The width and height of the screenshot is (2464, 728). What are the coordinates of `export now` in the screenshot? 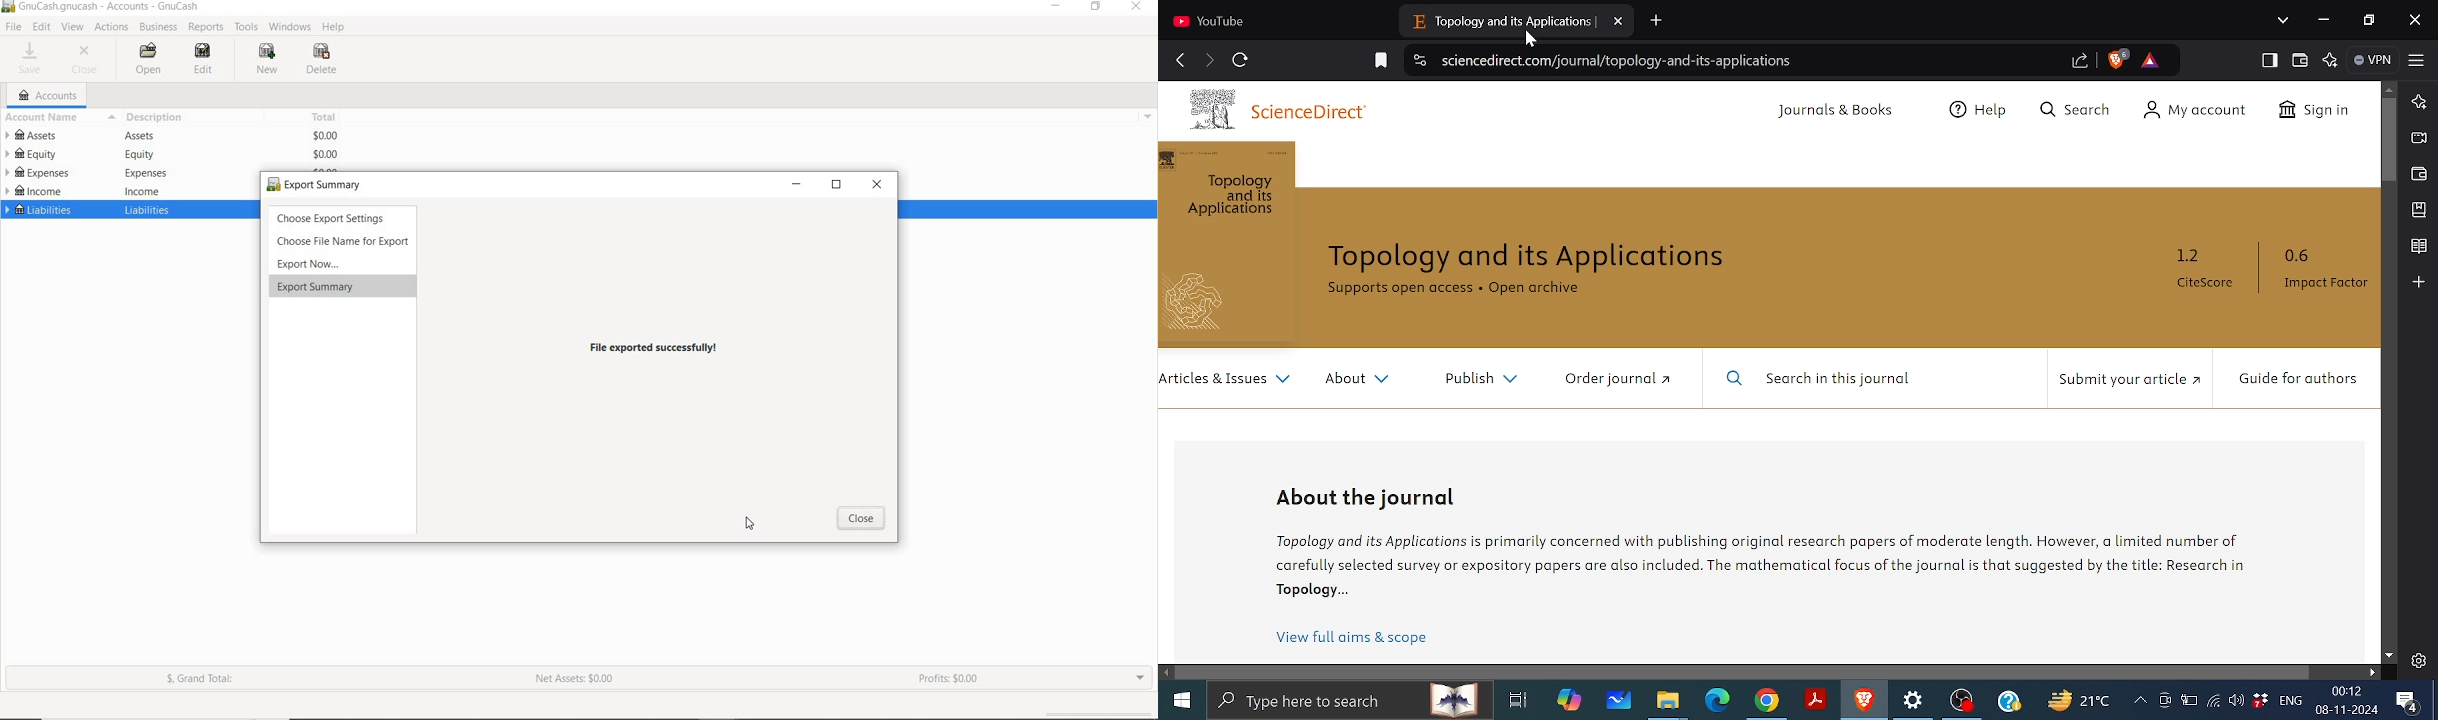 It's located at (348, 183).